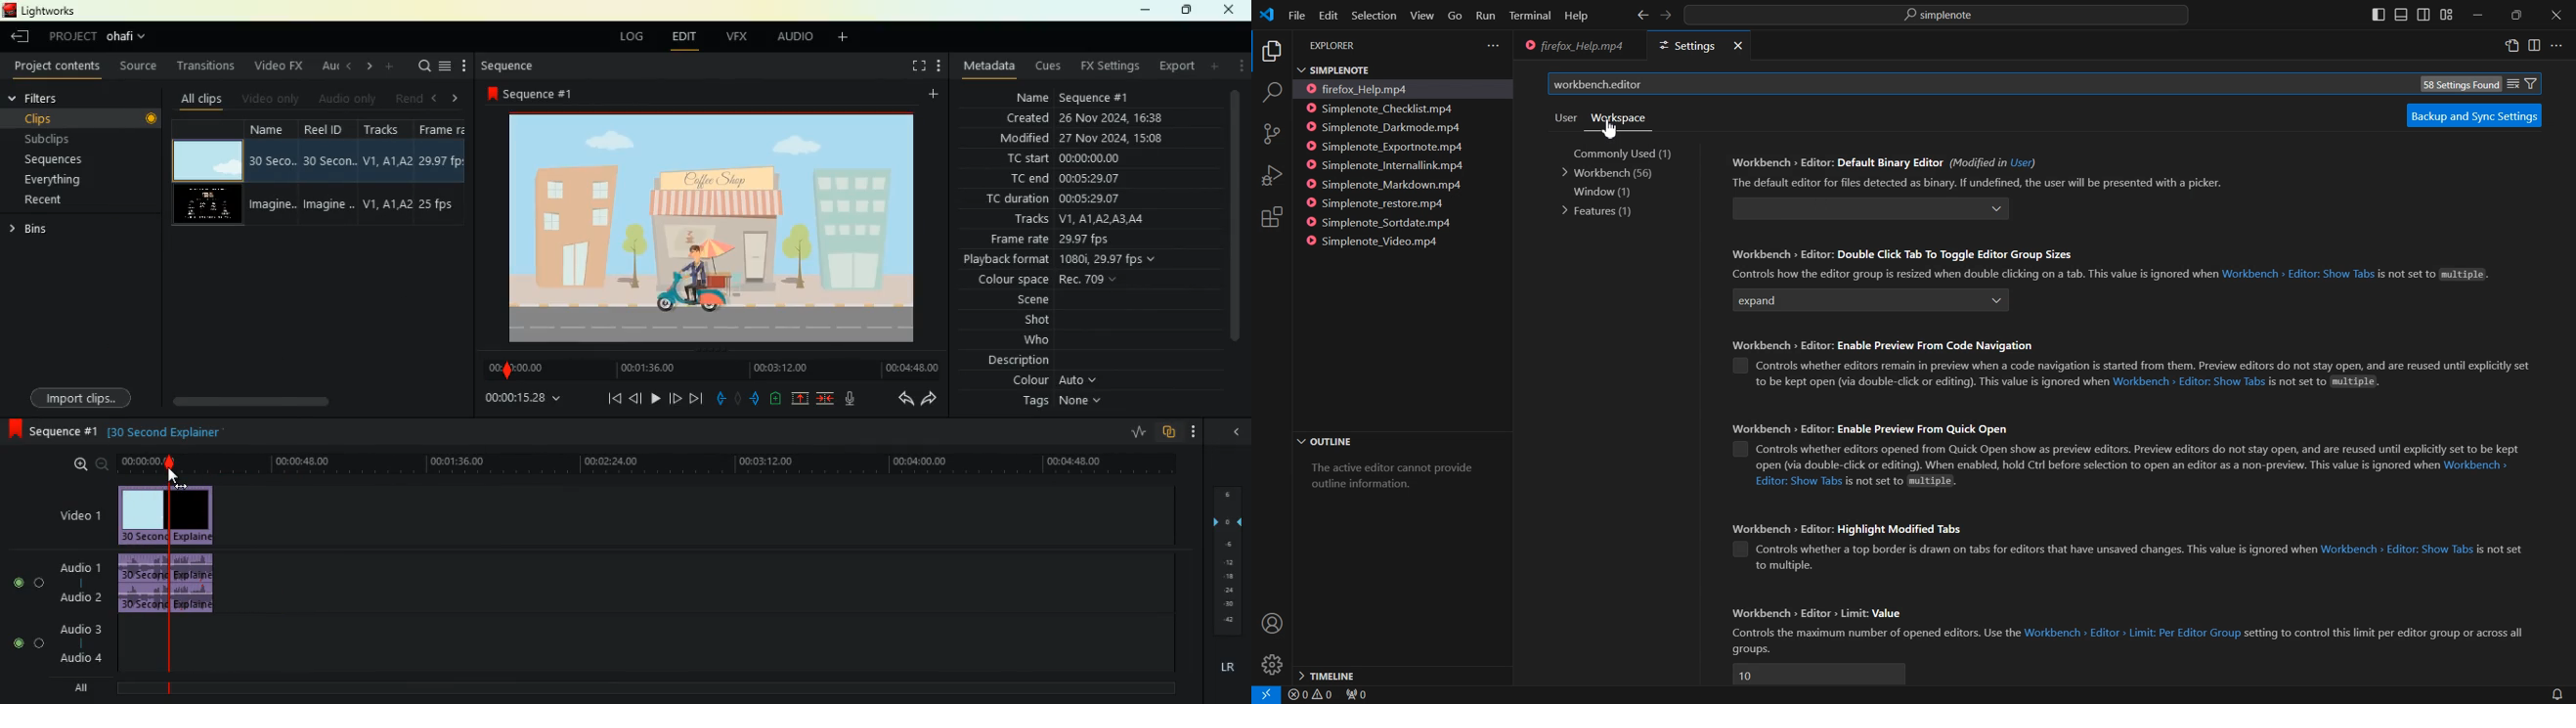 The image size is (2576, 728). Describe the element at coordinates (1019, 198) in the screenshot. I see `tc duration` at that location.